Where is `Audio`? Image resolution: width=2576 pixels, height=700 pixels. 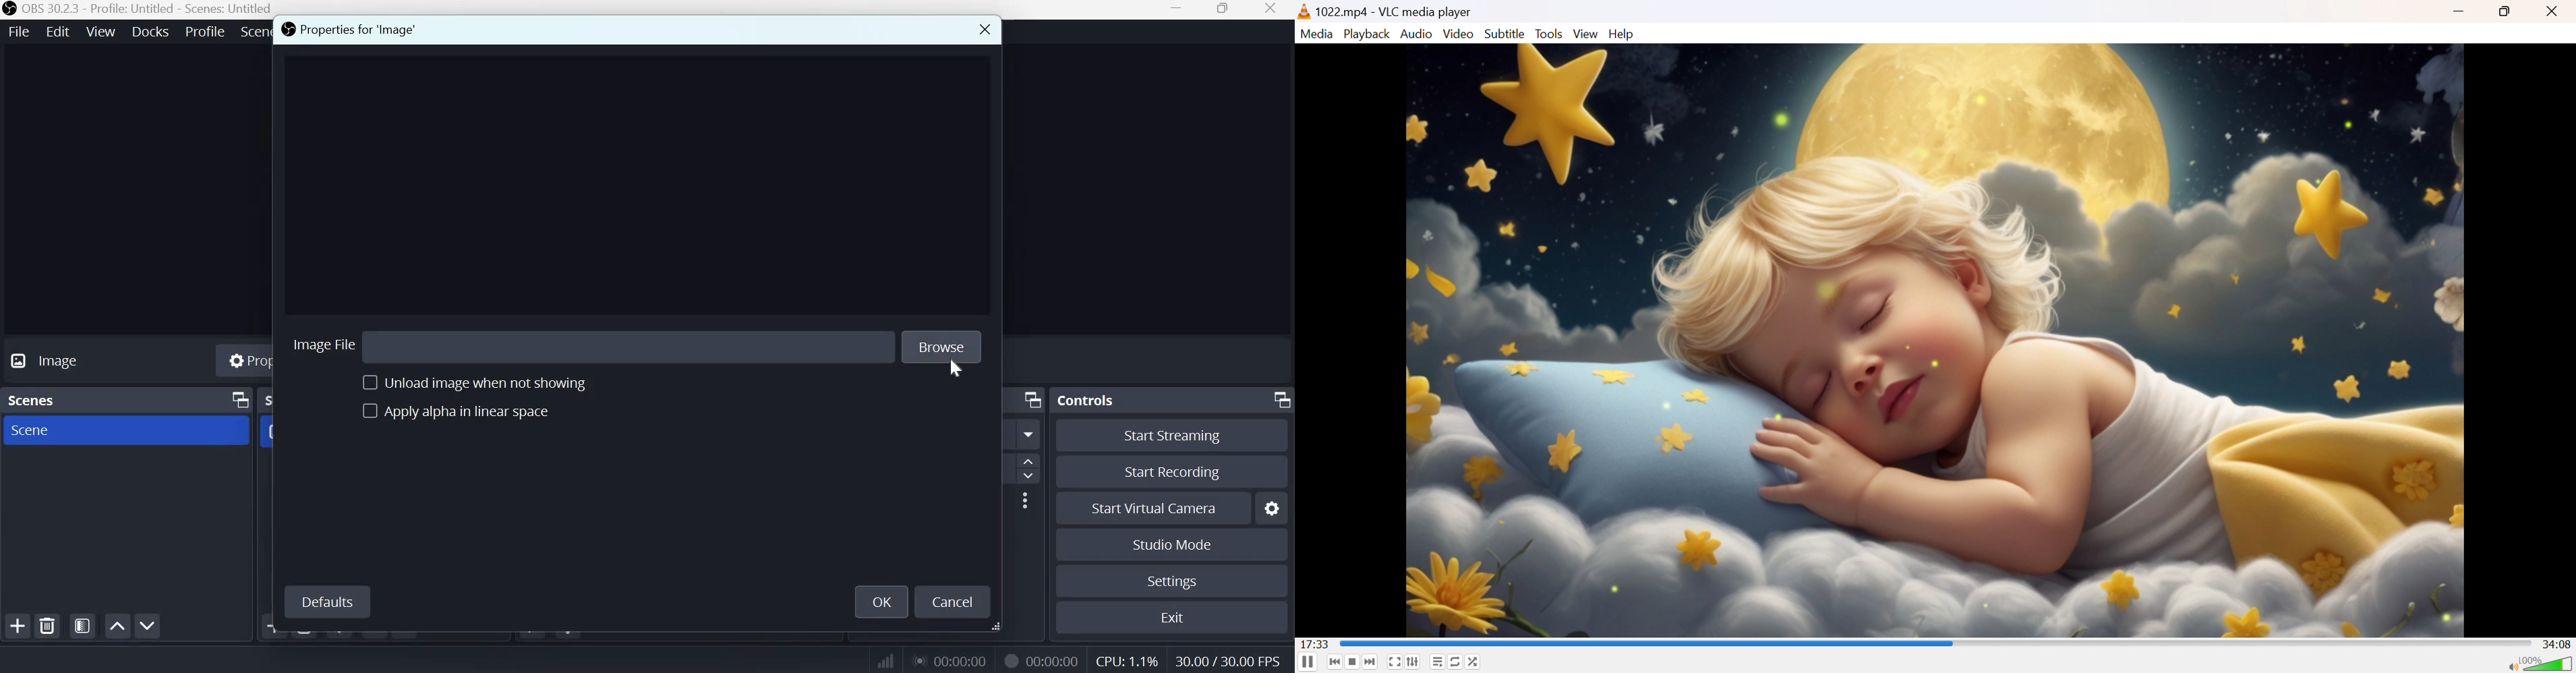
Audio is located at coordinates (1418, 33).